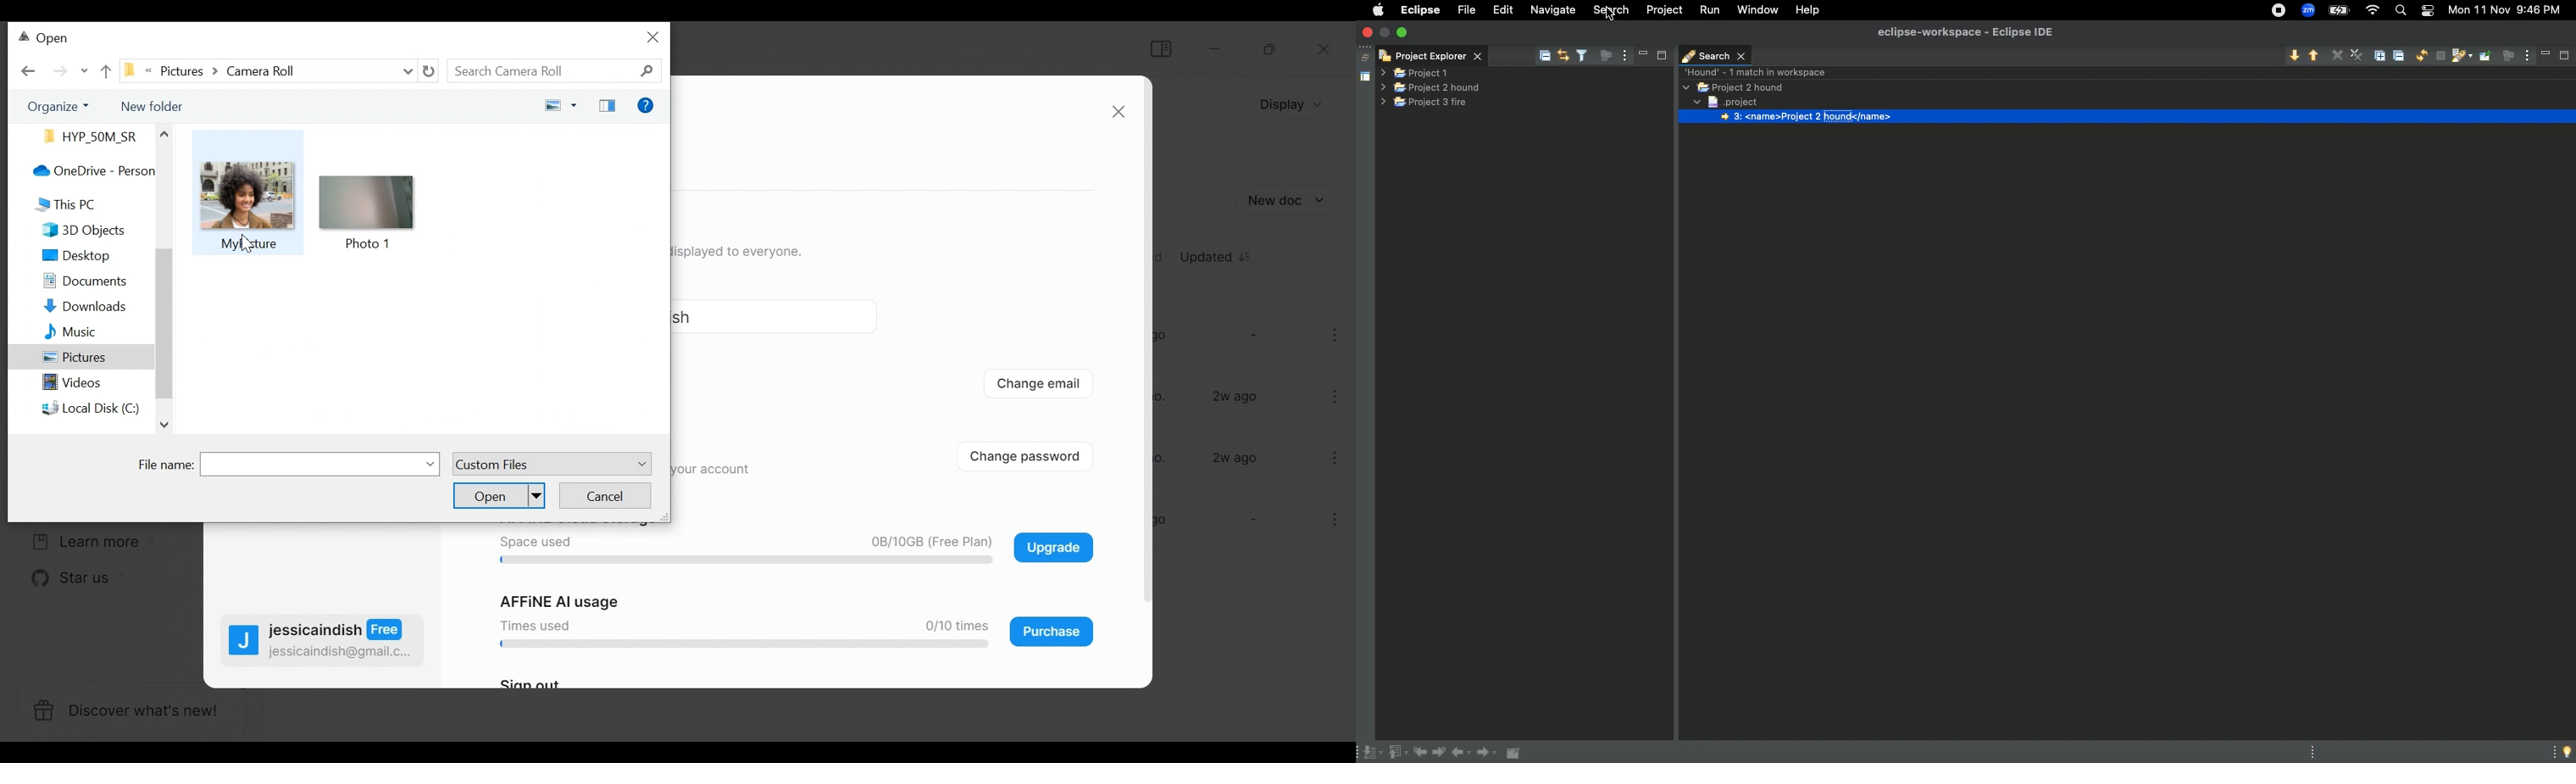  I want to click on maximise, so click(1404, 33).